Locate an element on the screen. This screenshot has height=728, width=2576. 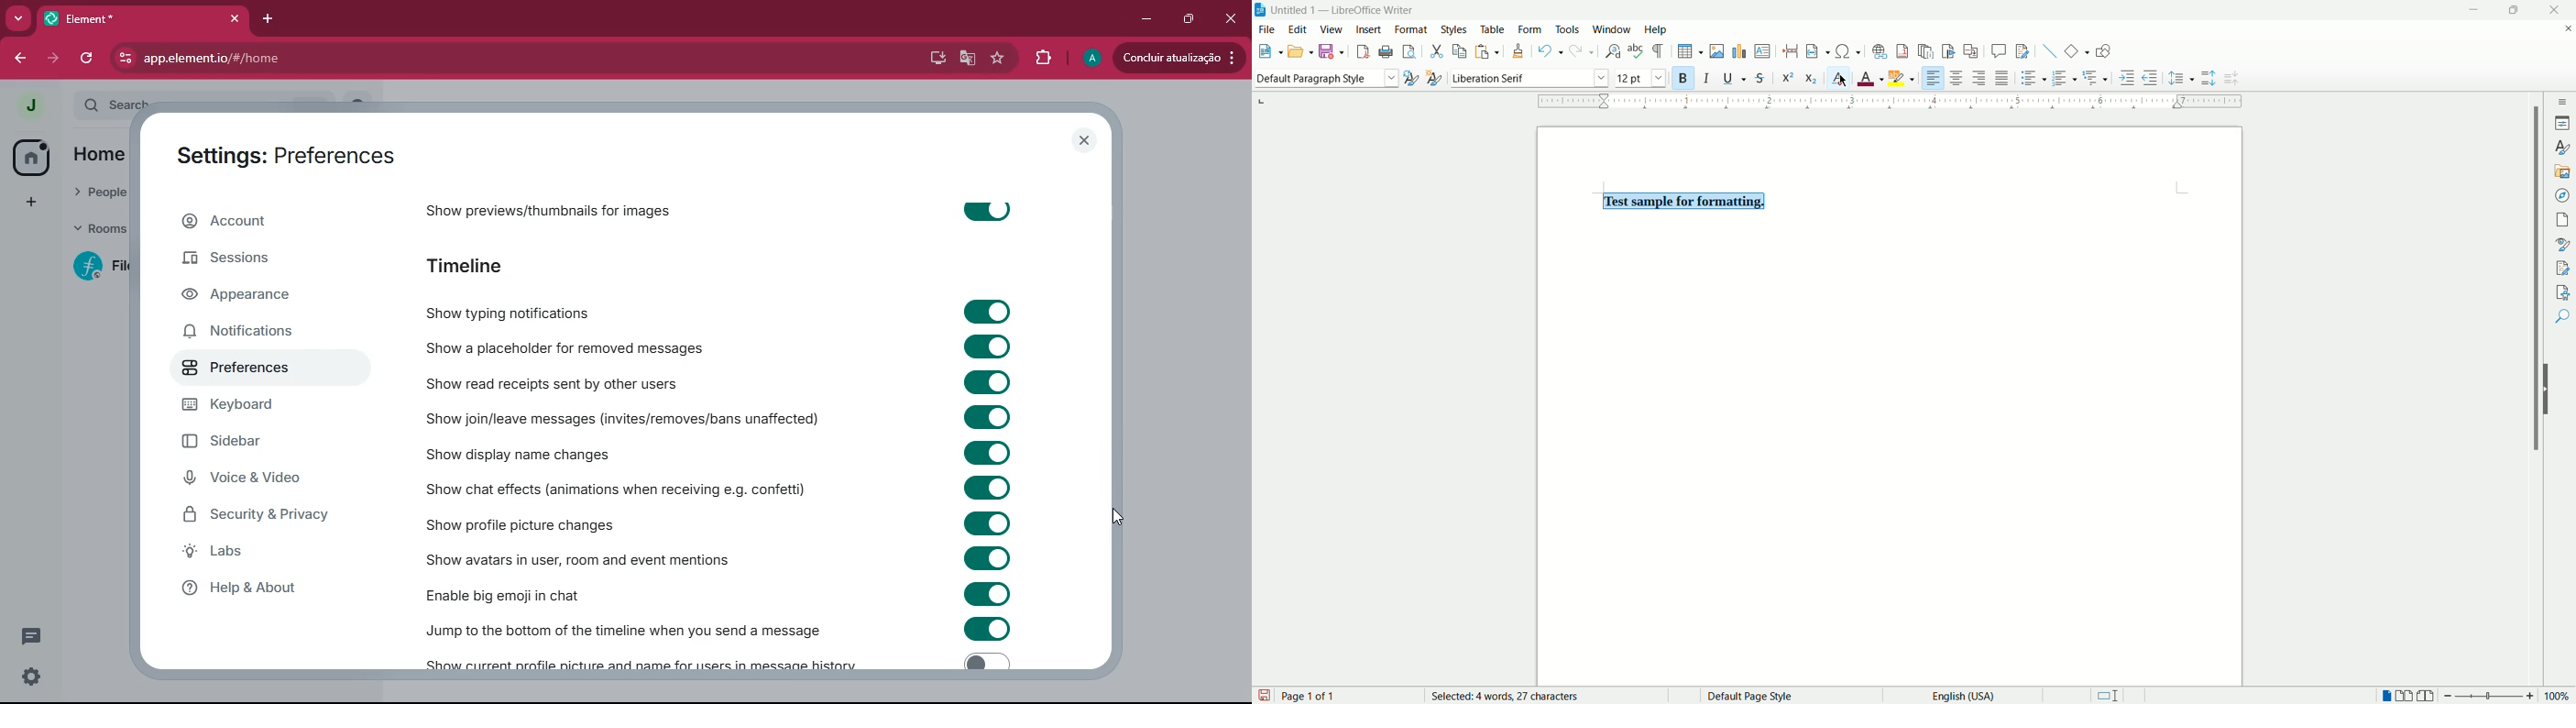
security is located at coordinates (263, 517).